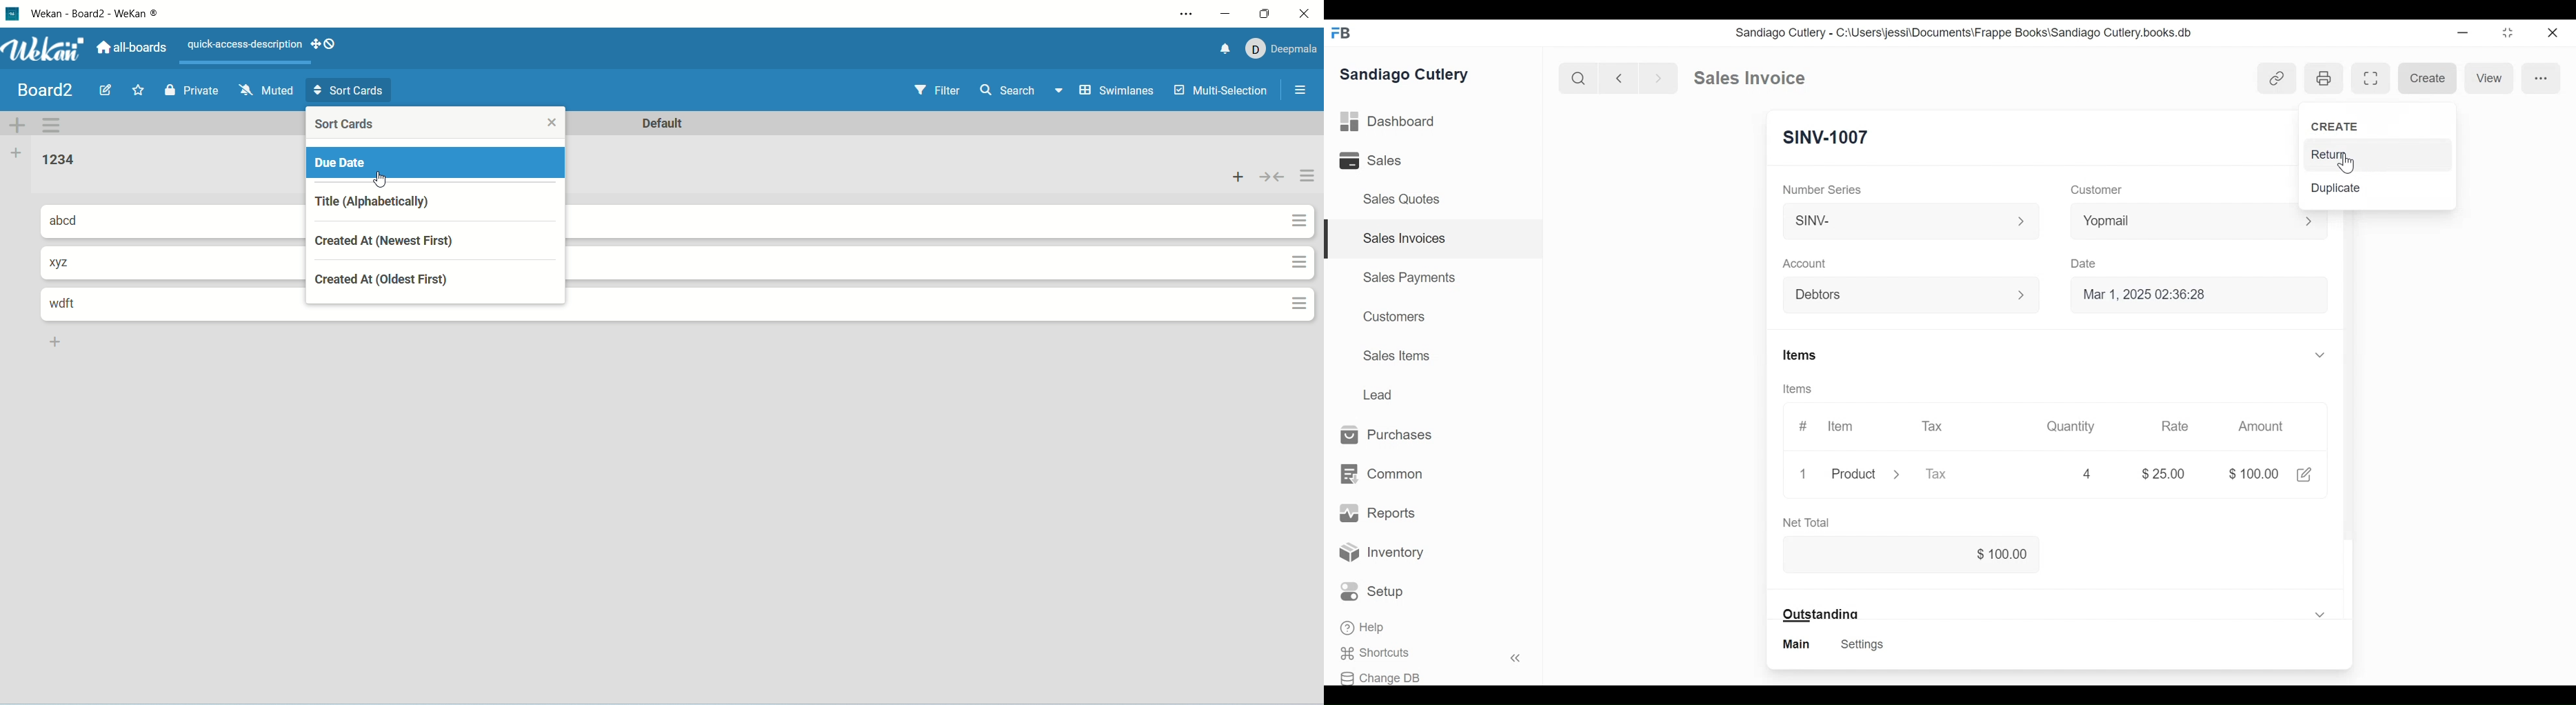 The image size is (2576, 728). I want to click on Open print view, so click(2325, 79).